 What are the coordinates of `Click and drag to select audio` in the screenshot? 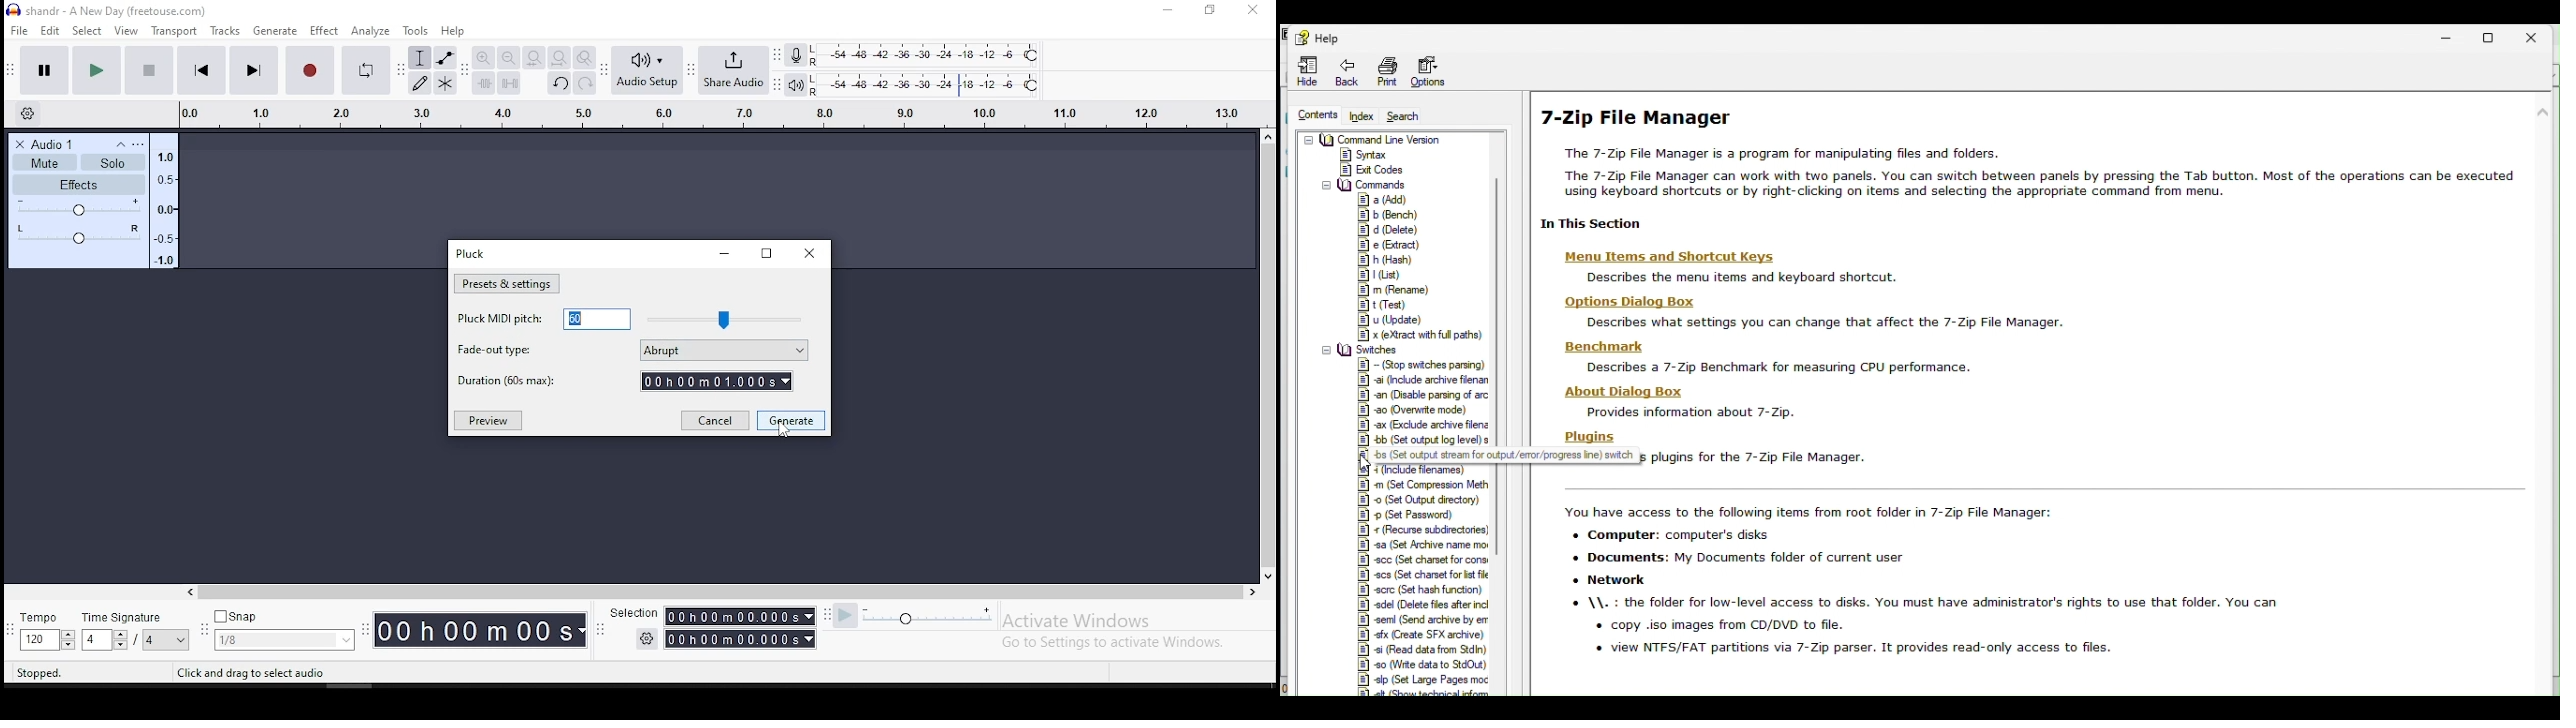 It's located at (251, 673).